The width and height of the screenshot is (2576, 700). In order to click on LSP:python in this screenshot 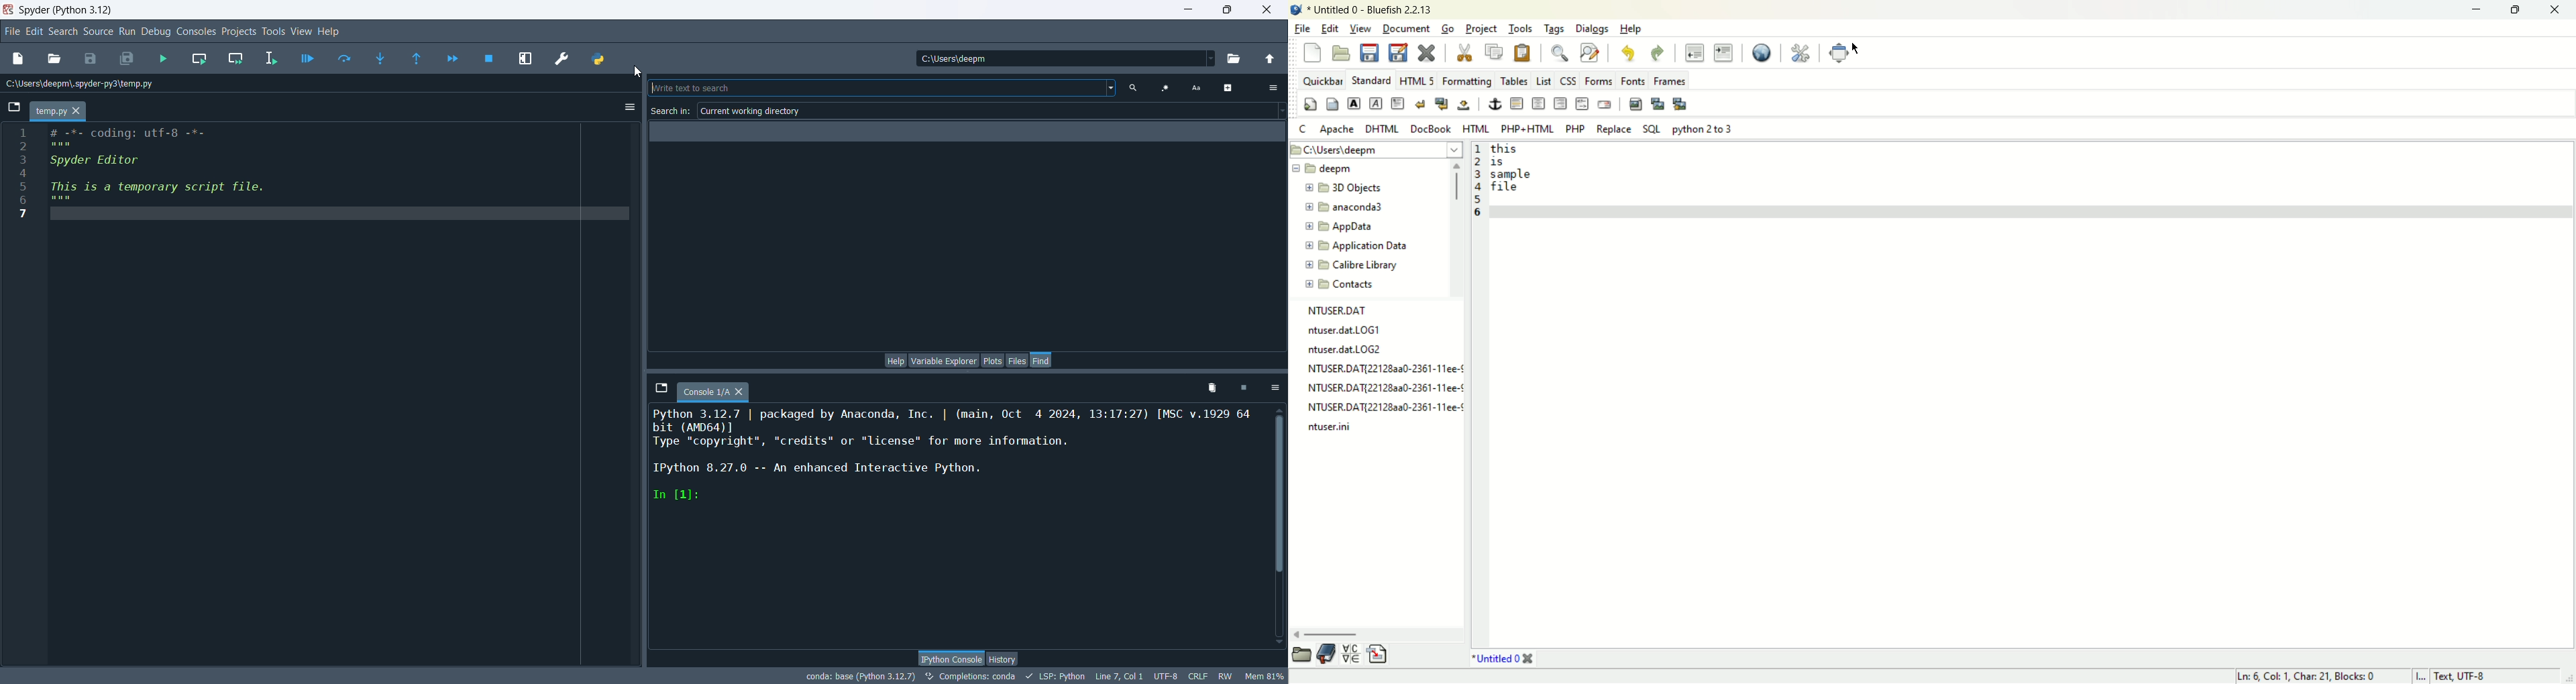, I will do `click(1055, 676)`.